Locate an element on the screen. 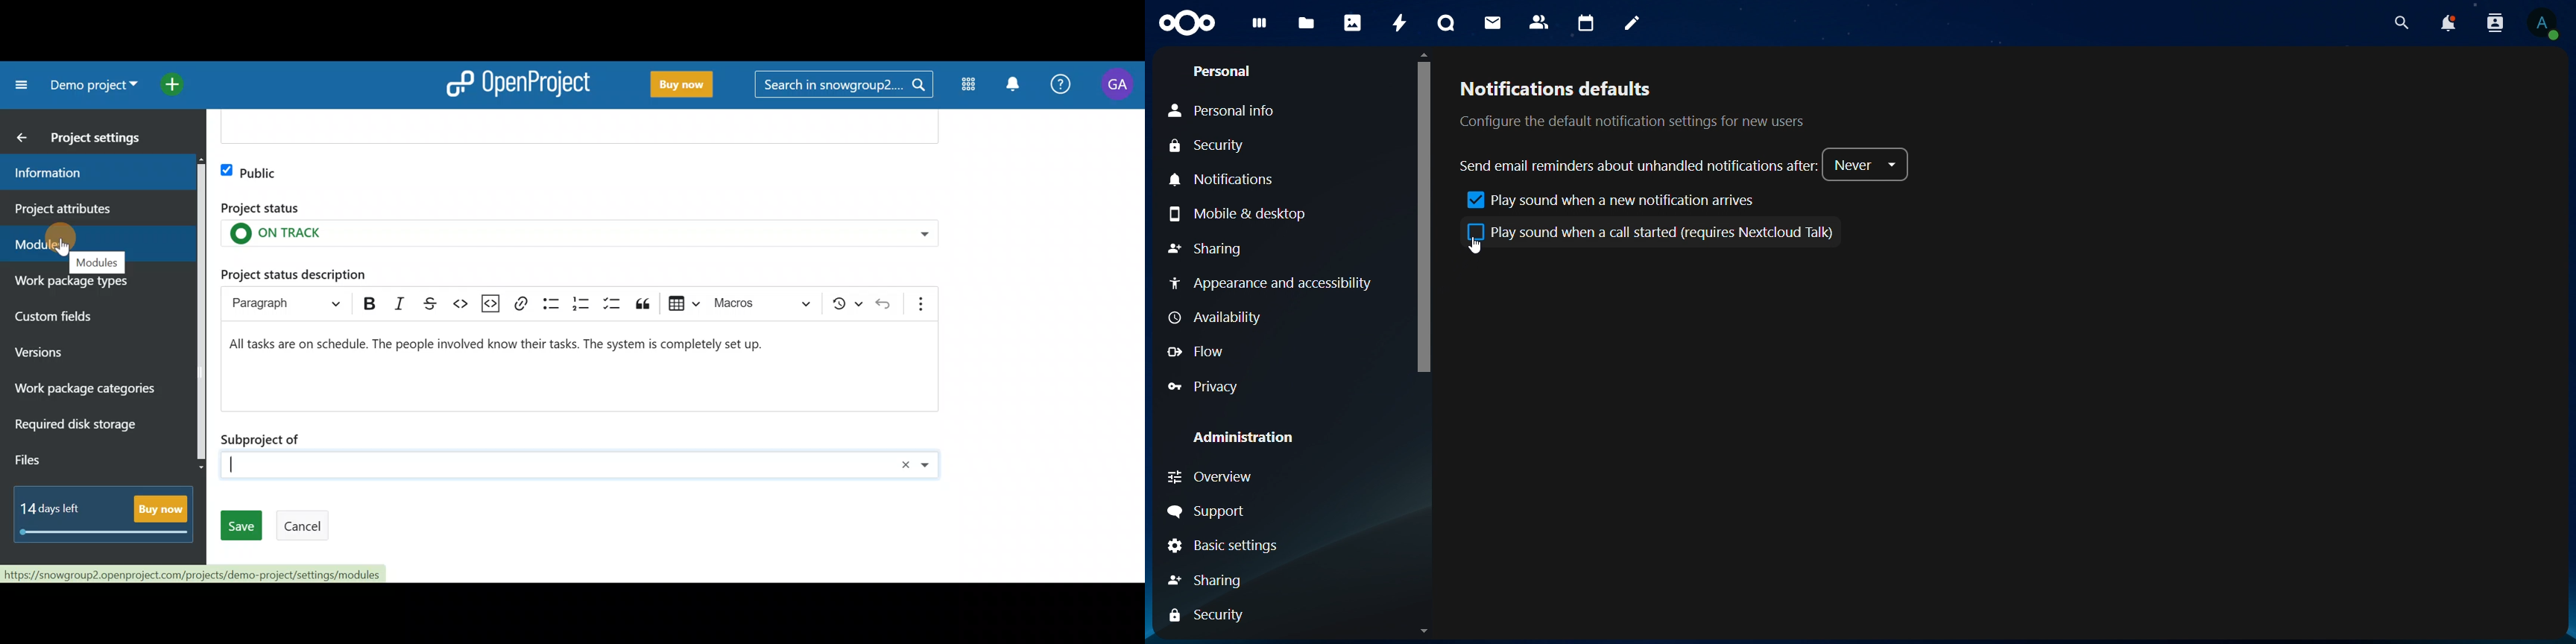 The height and width of the screenshot is (644, 2576). notifications is located at coordinates (2450, 26).